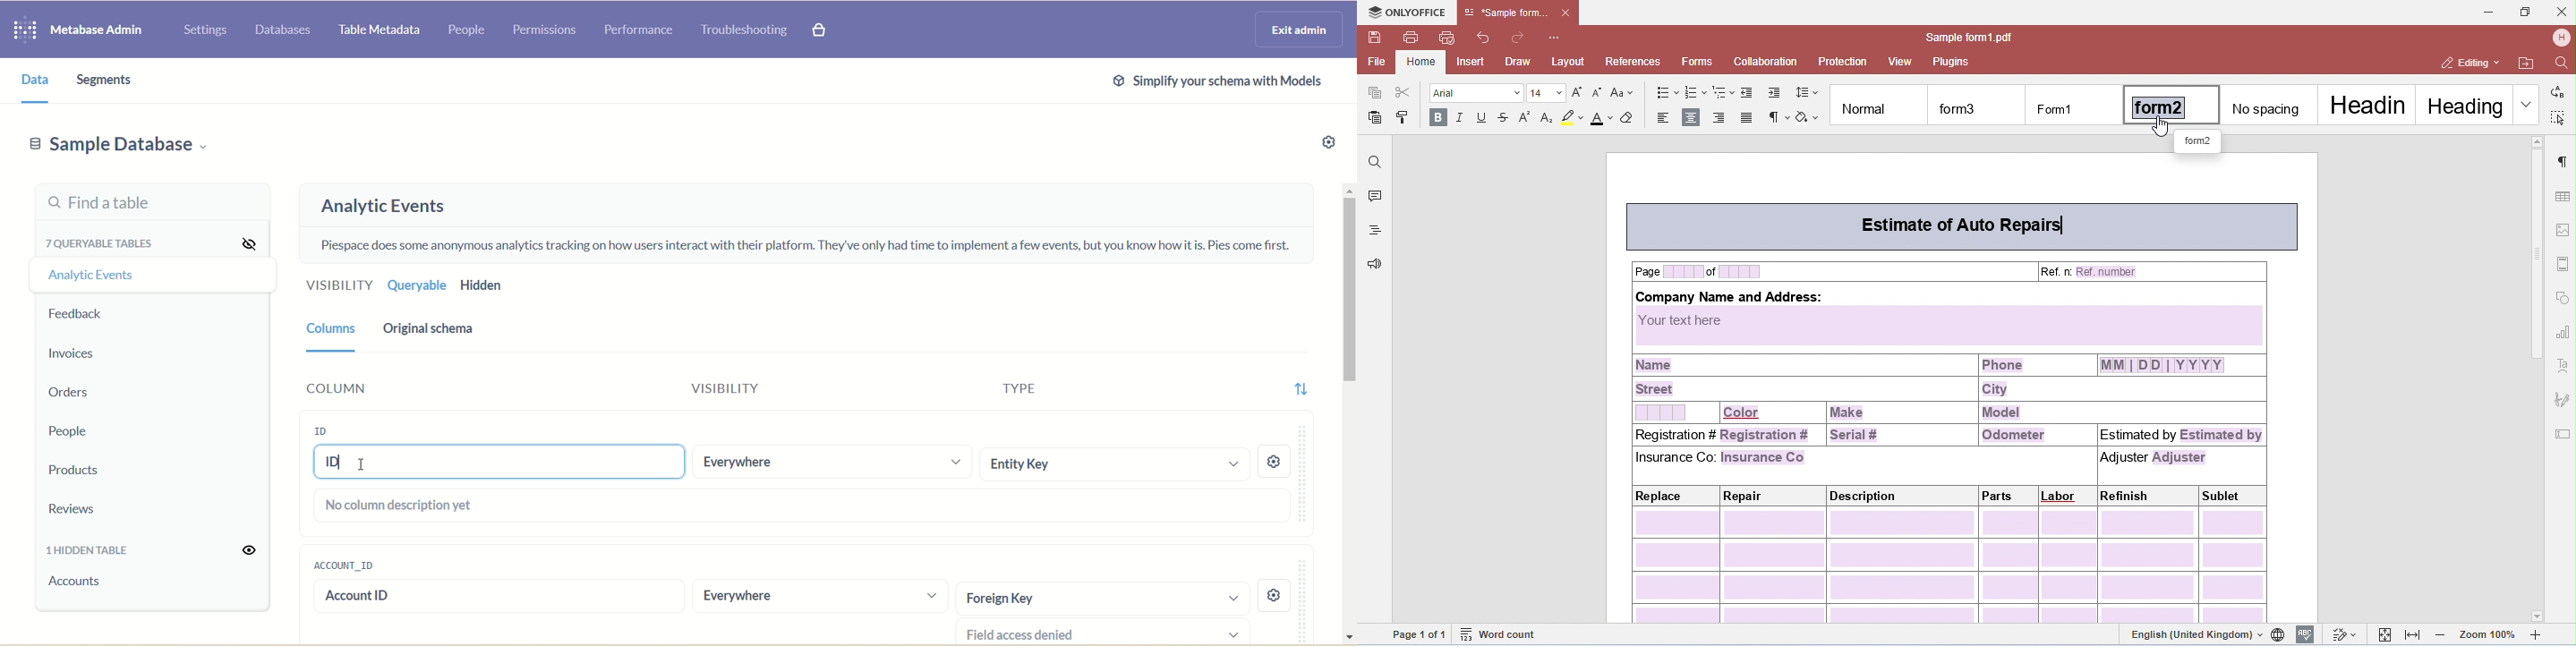  I want to click on Visibility, so click(722, 389).